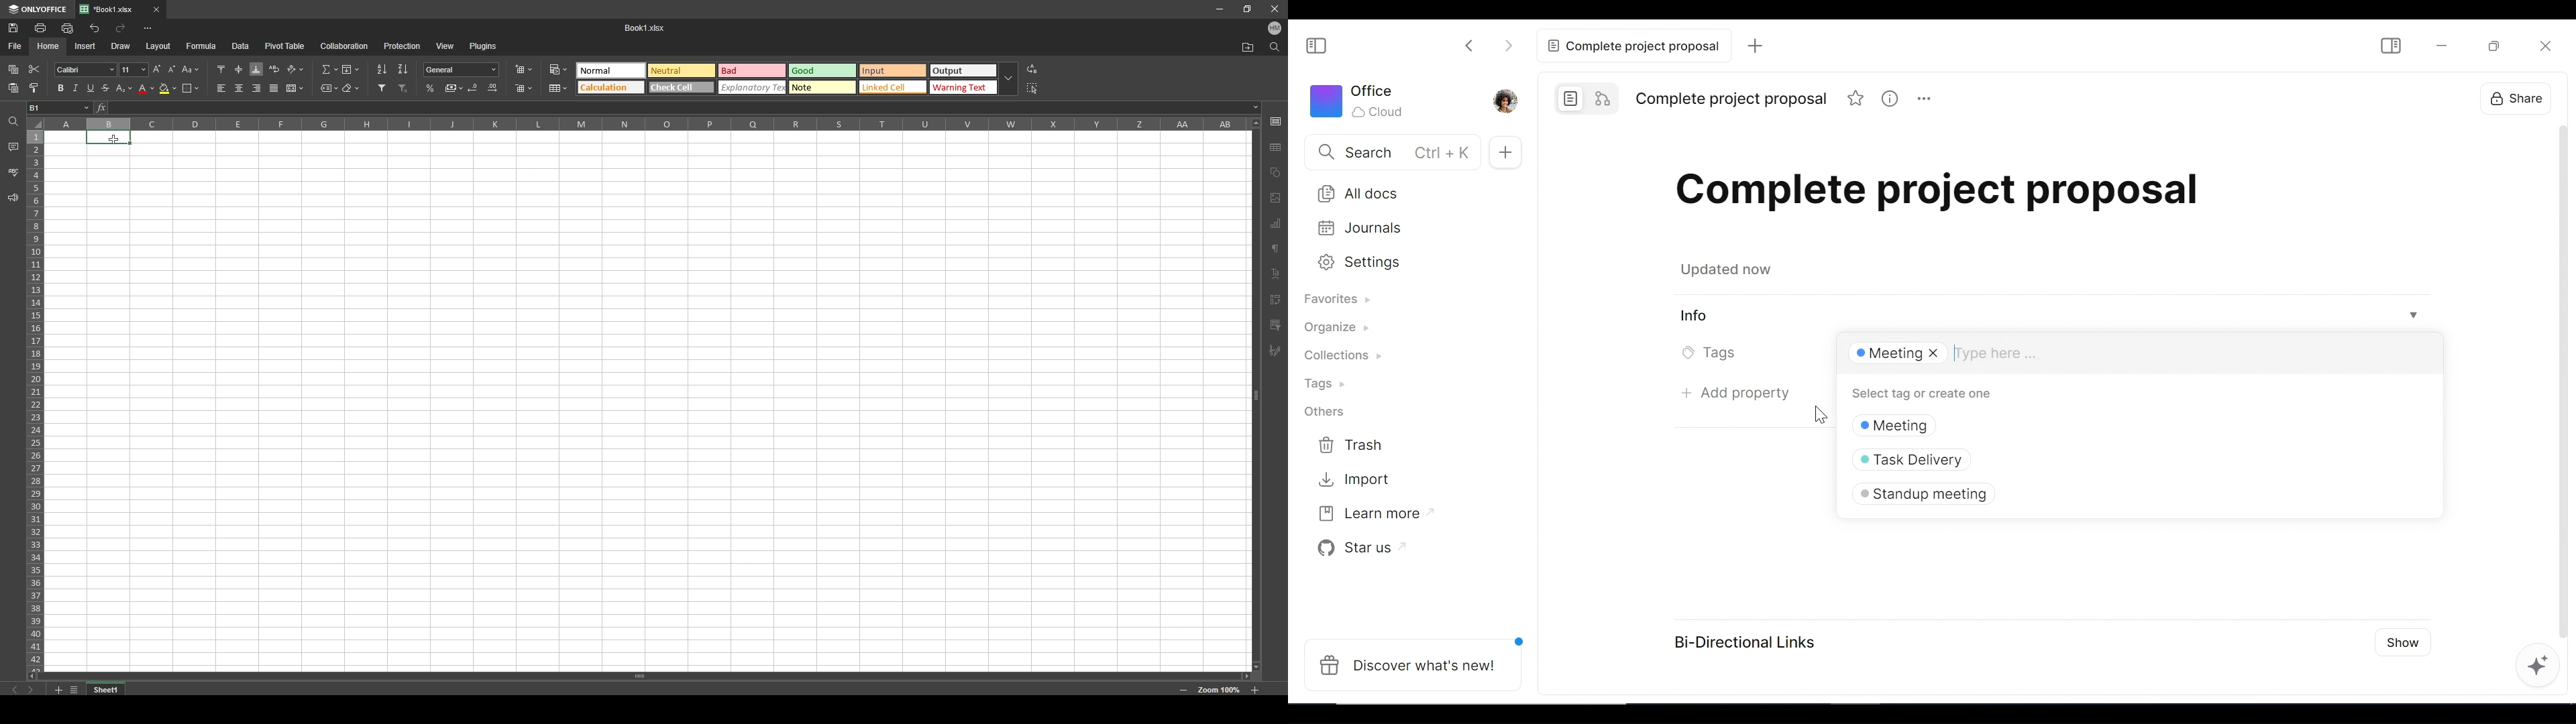  I want to click on align bottom, so click(257, 69).